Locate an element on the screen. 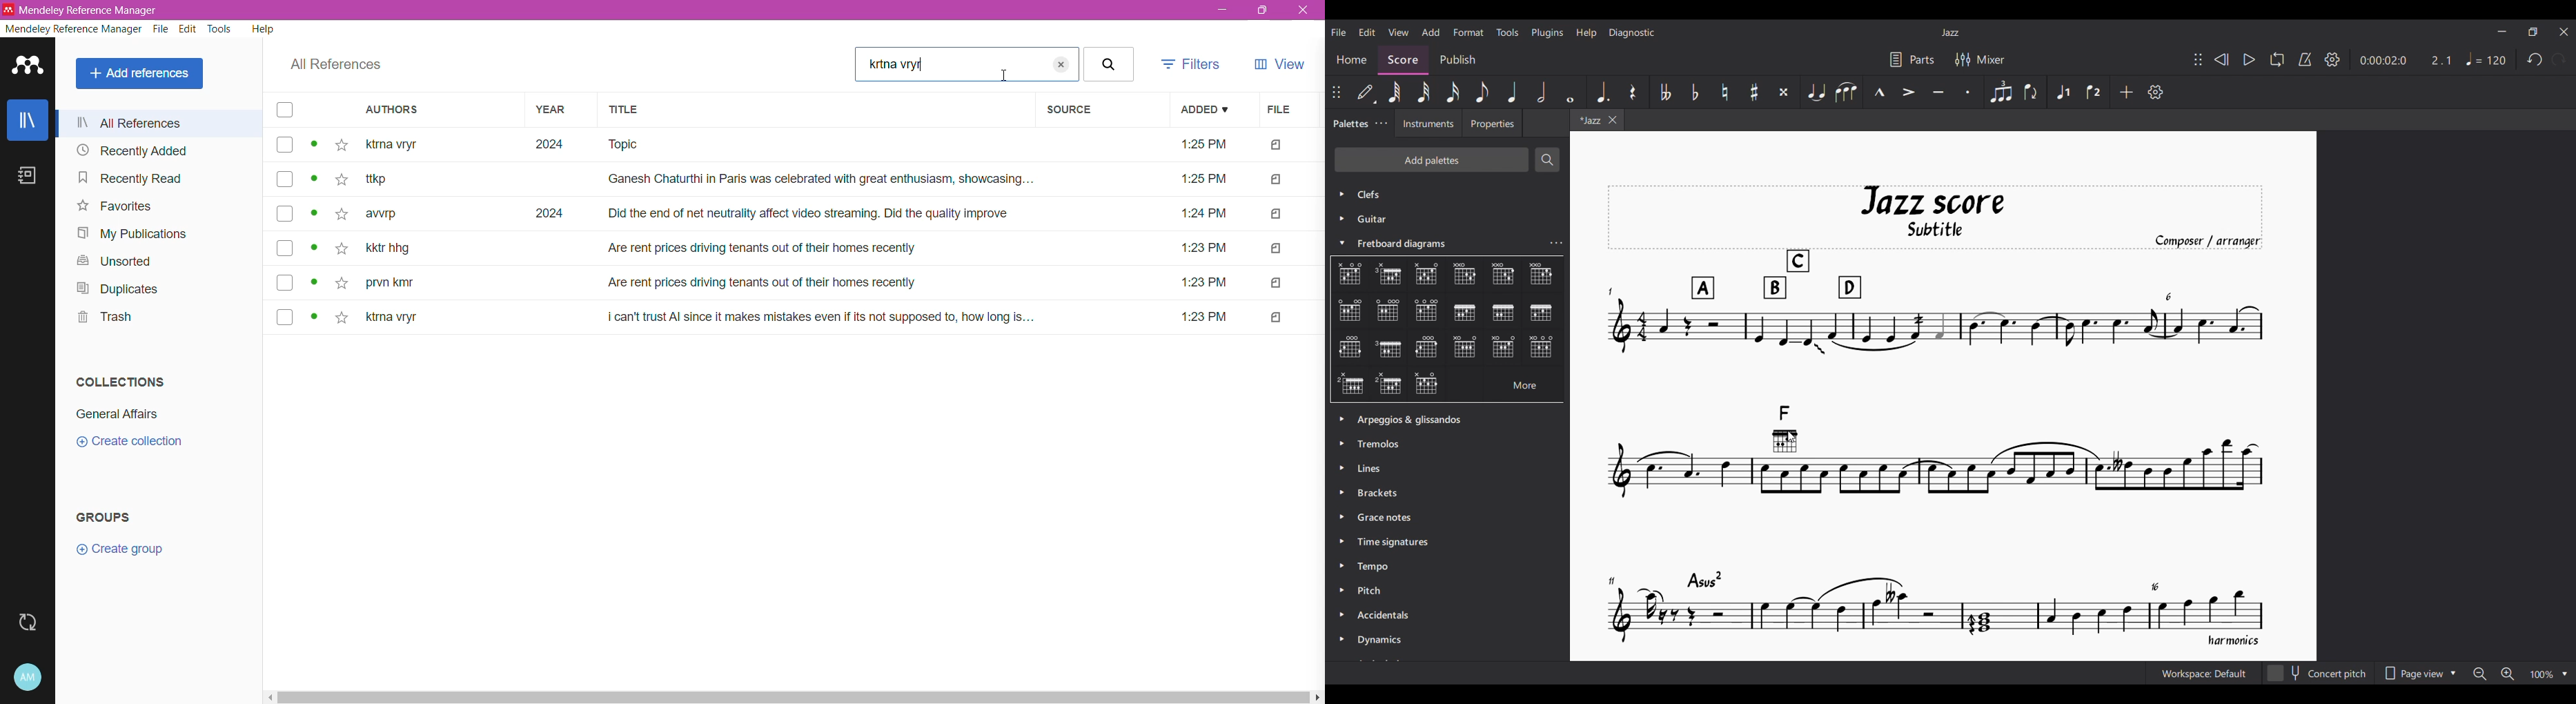  Tenuto is located at coordinates (1939, 93).